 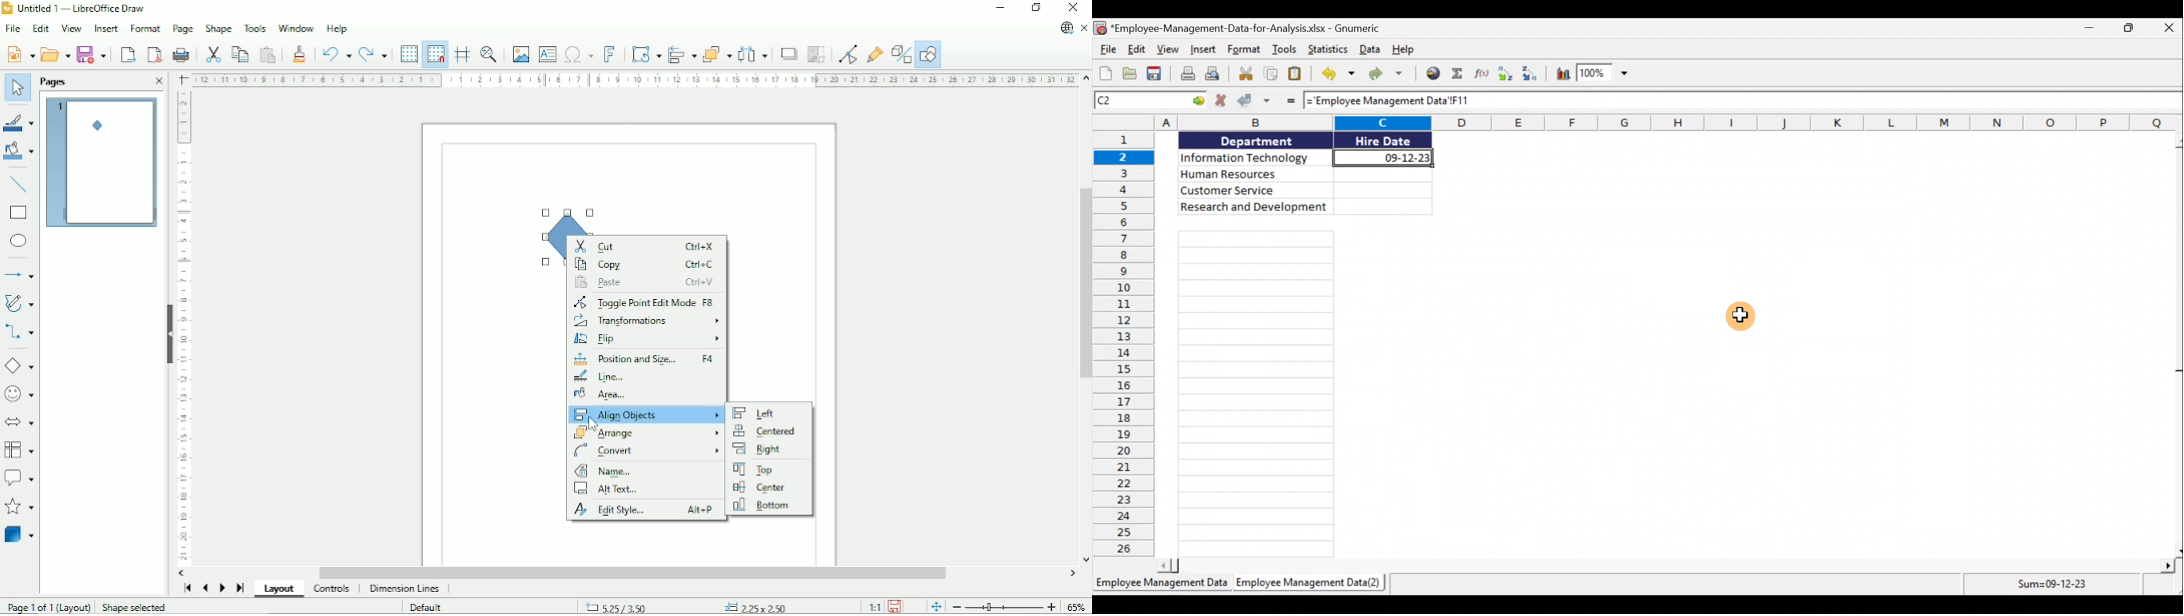 I want to click on Toggle point edit mode, so click(x=848, y=54).